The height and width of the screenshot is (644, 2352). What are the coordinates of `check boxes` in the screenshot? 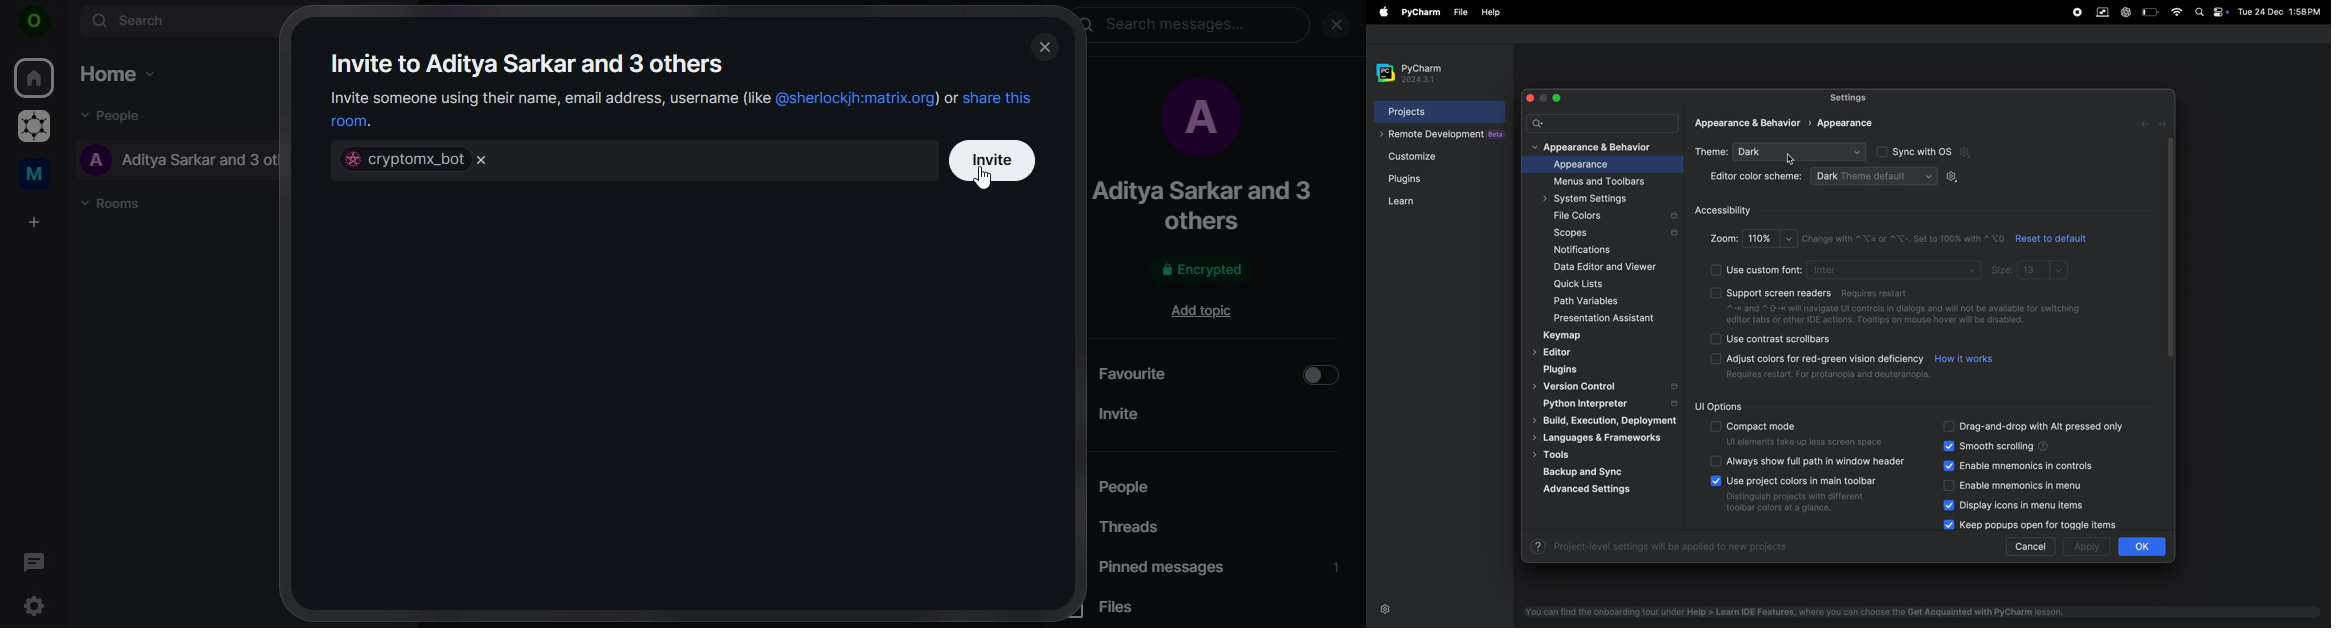 It's located at (1950, 485).